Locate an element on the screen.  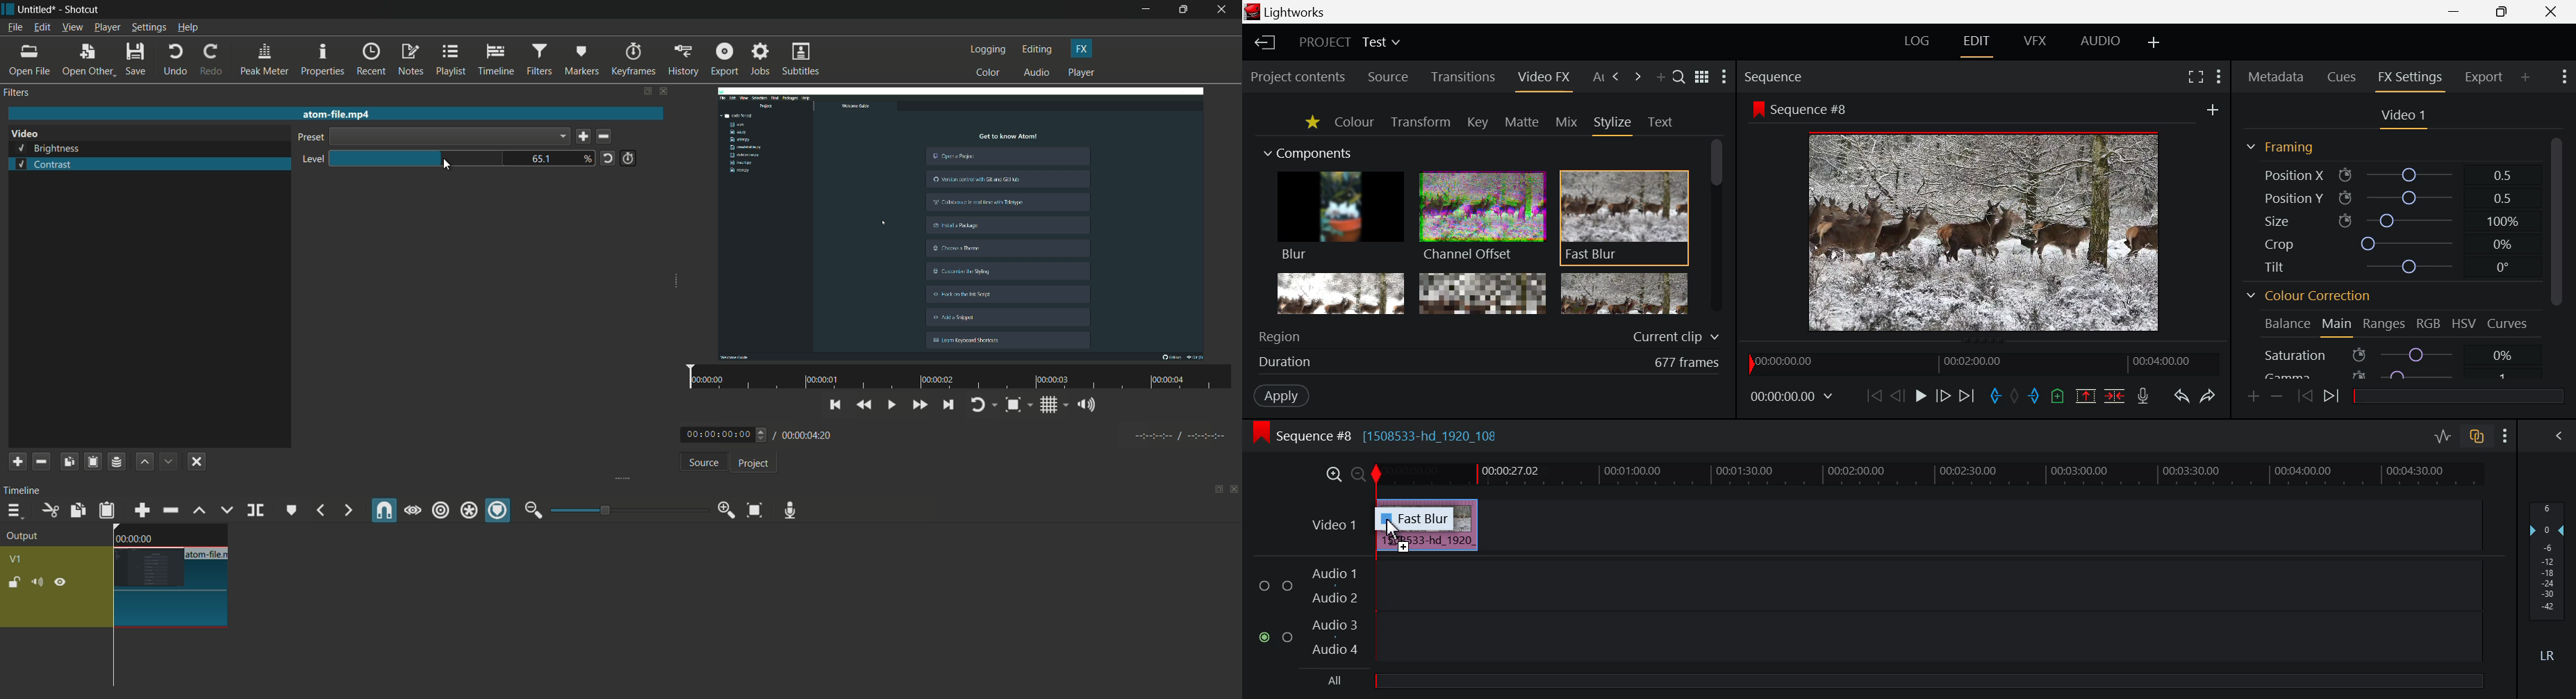
timeline is located at coordinates (25, 490).